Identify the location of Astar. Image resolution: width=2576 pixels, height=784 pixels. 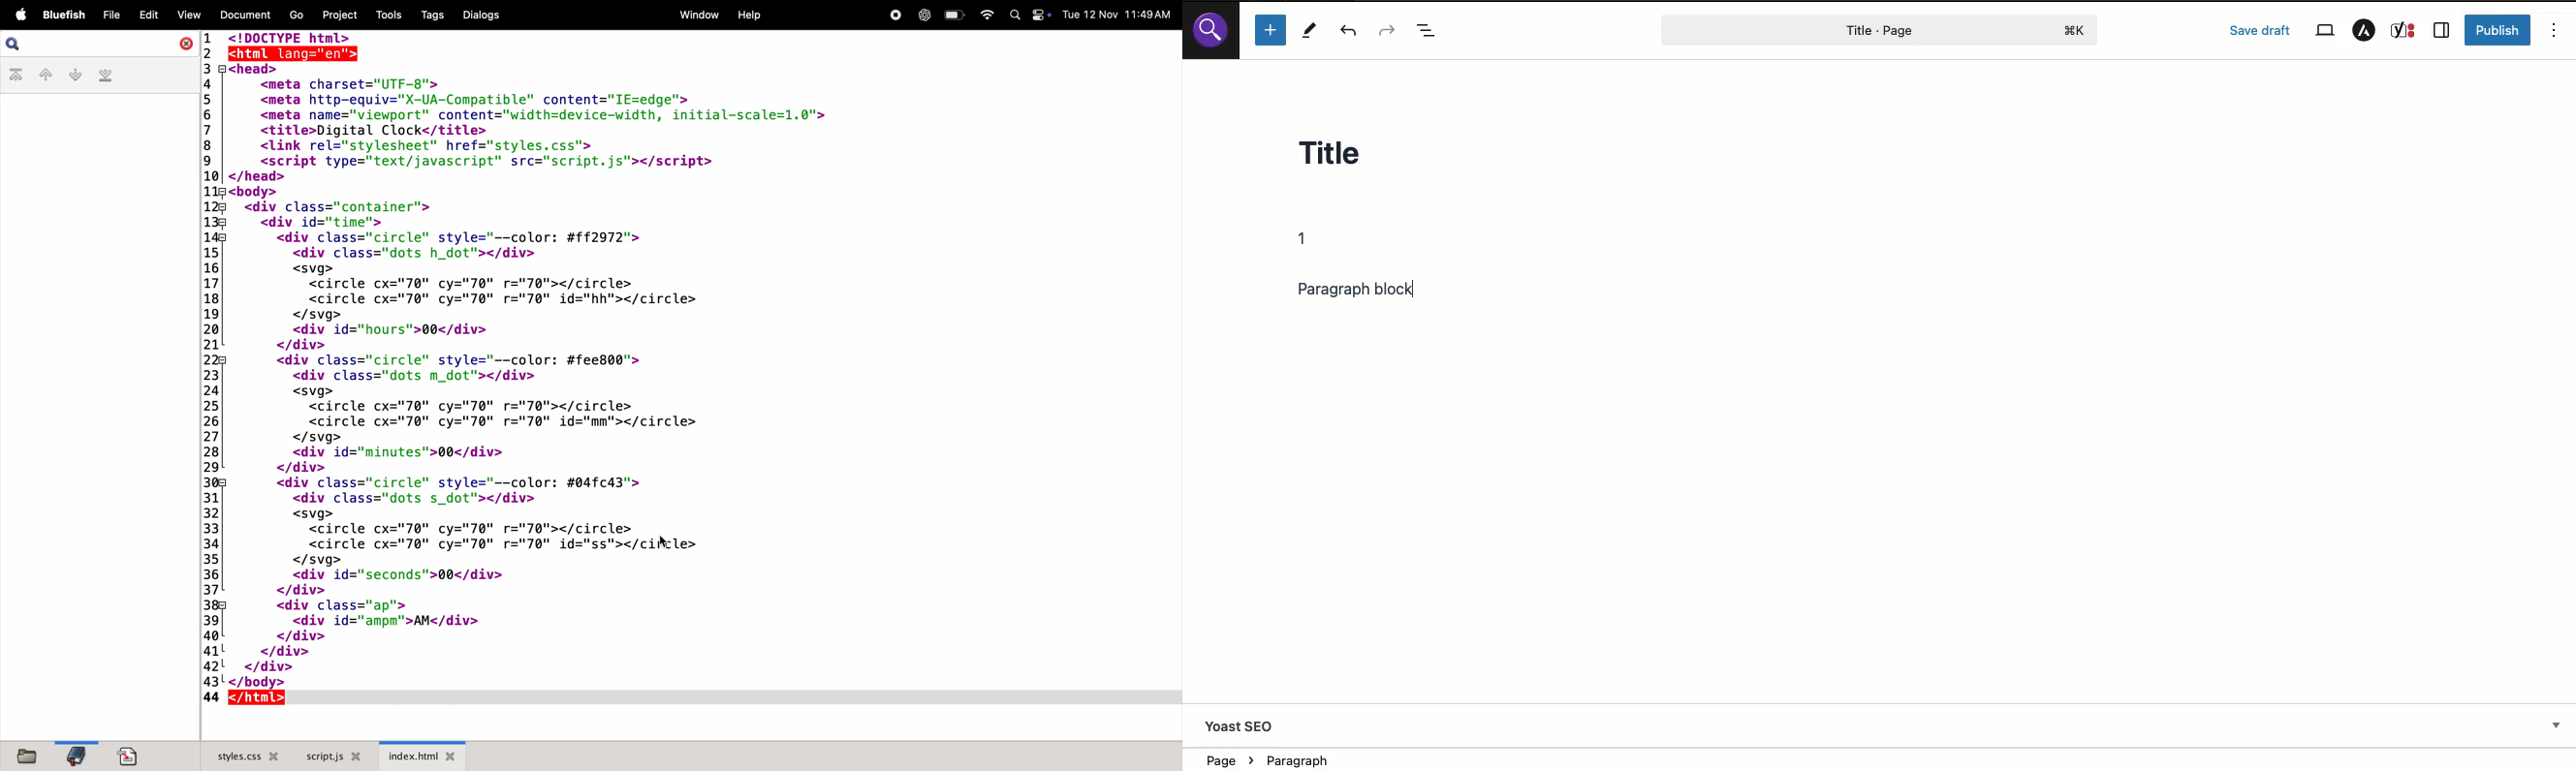
(2364, 31).